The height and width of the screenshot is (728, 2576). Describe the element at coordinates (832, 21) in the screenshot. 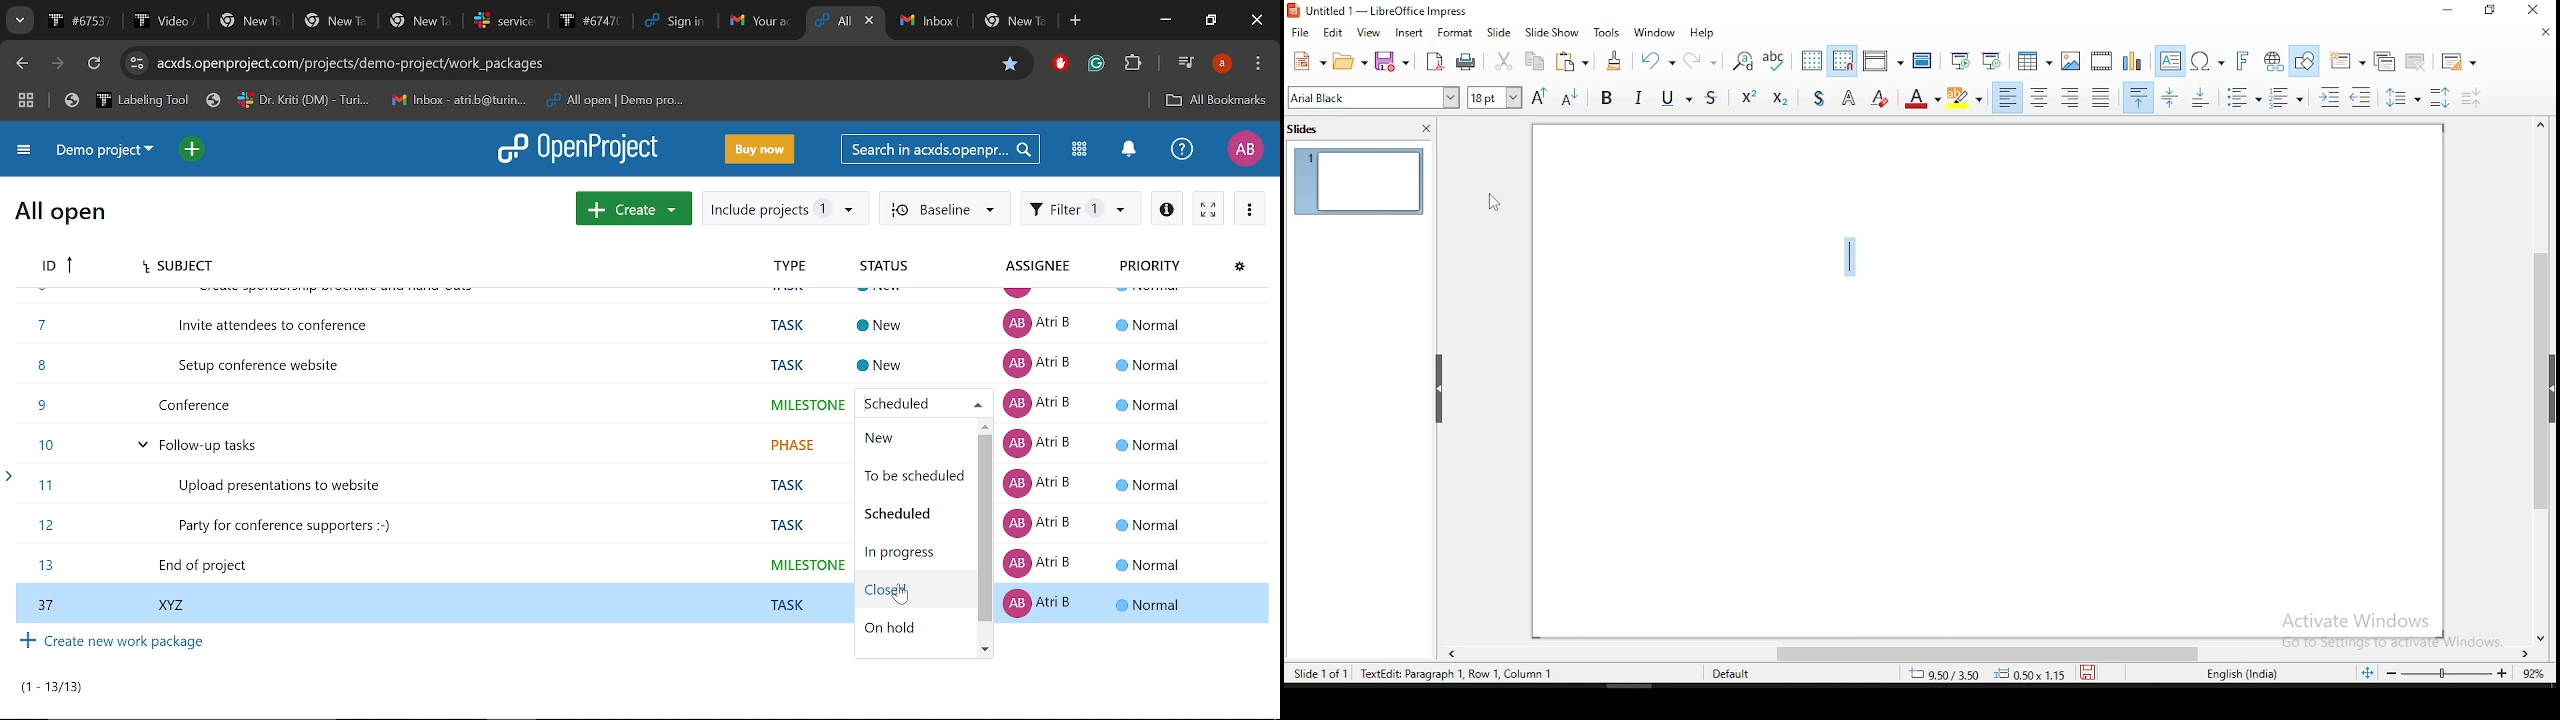

I see `Current tab` at that location.